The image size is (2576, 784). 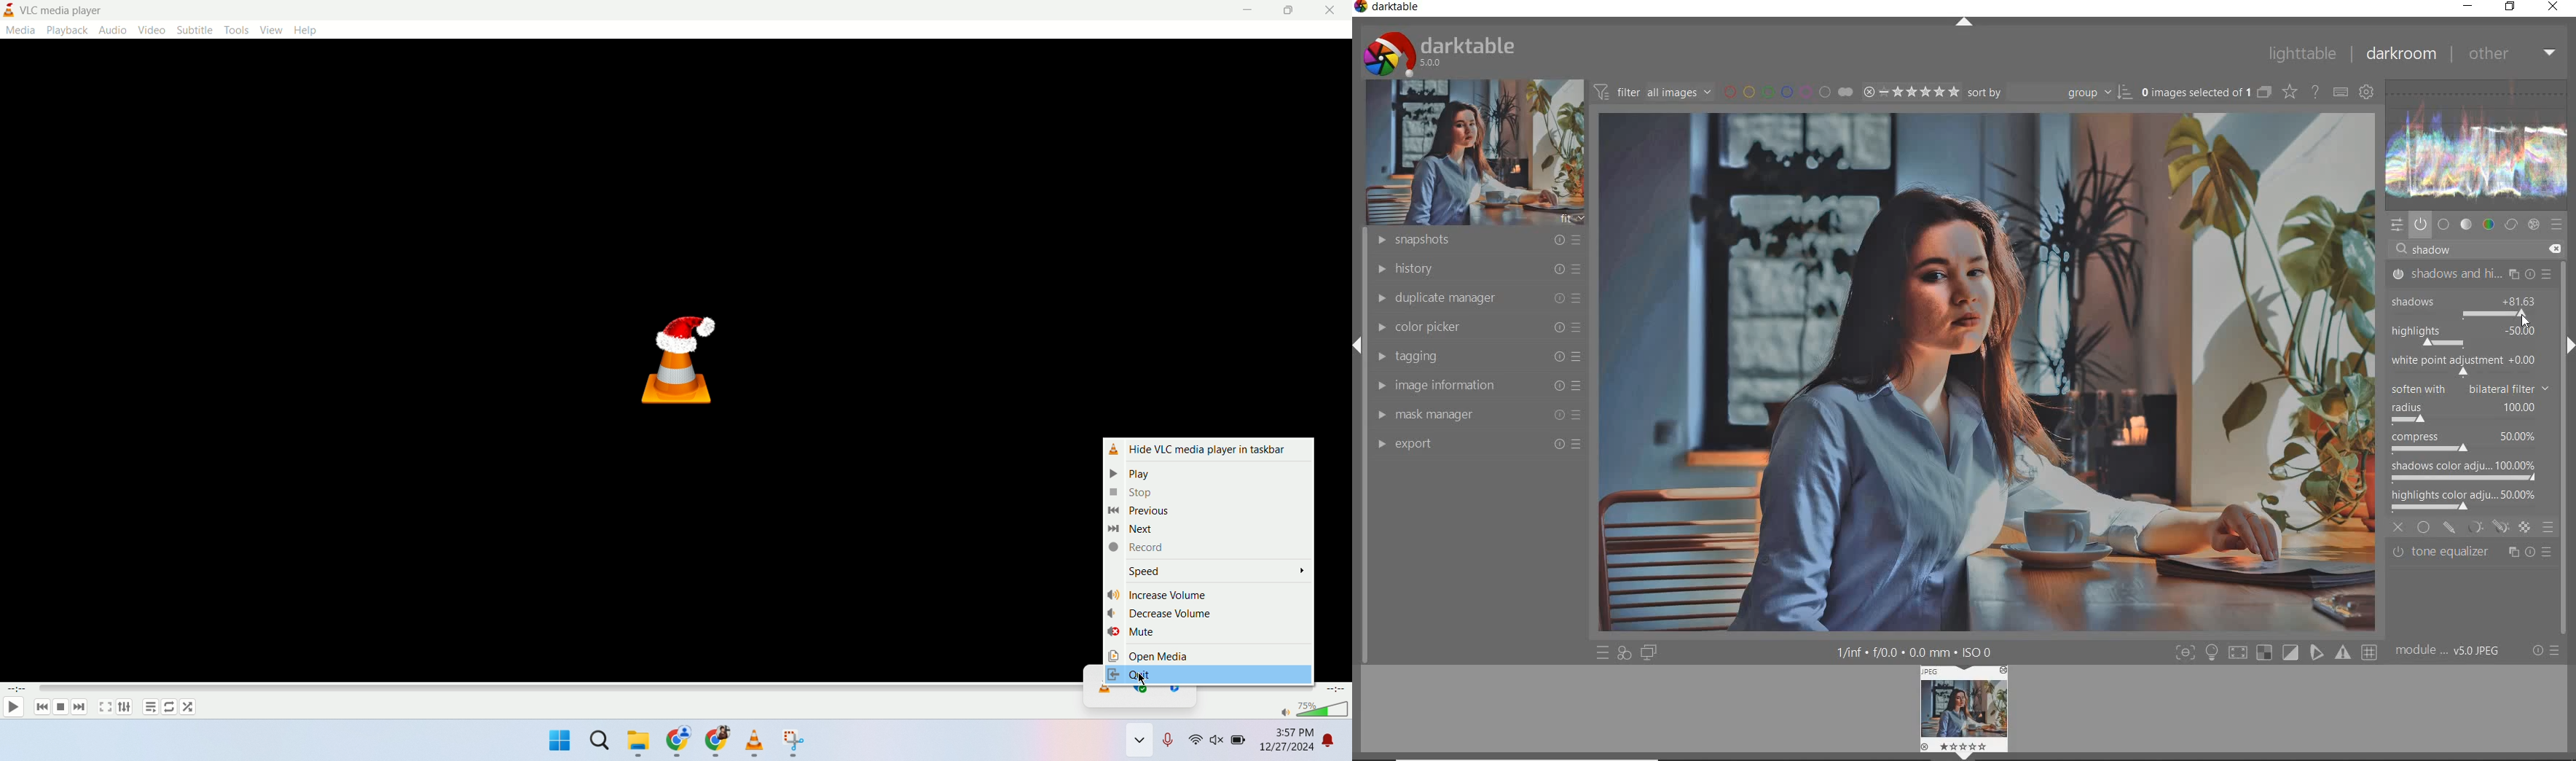 I want to click on color picker, so click(x=1477, y=327).